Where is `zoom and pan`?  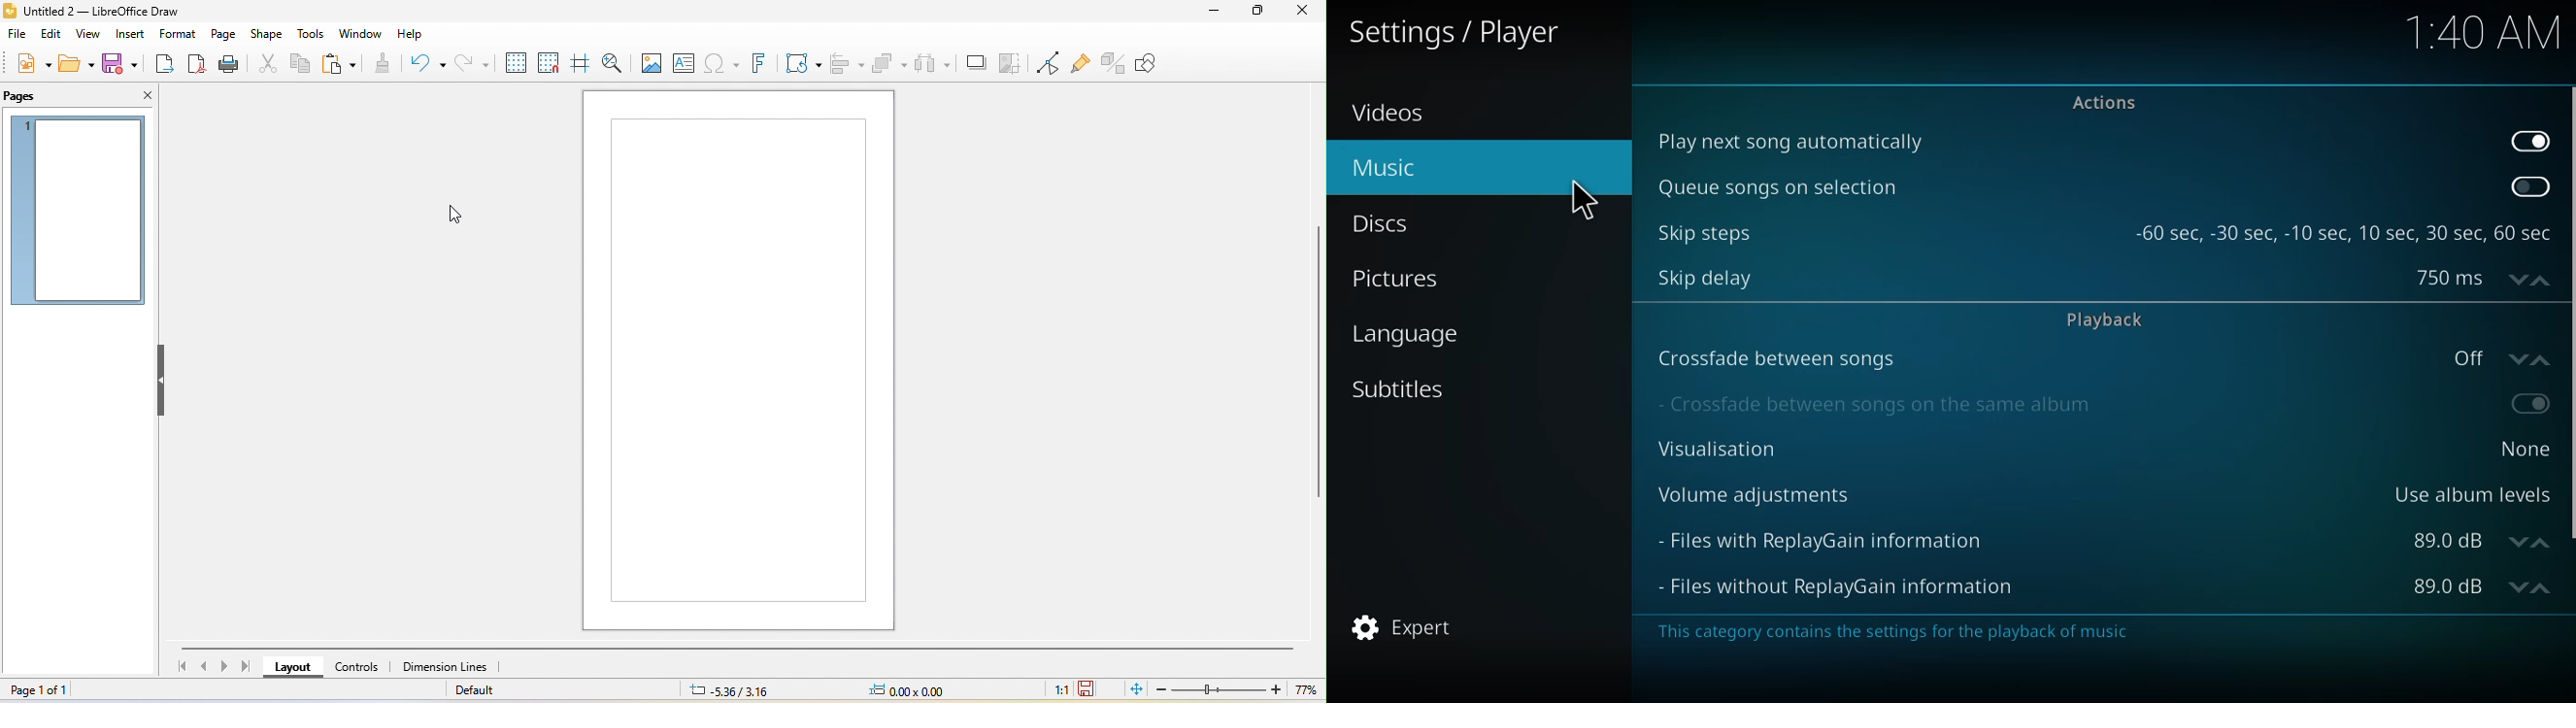
zoom and pan is located at coordinates (610, 63).